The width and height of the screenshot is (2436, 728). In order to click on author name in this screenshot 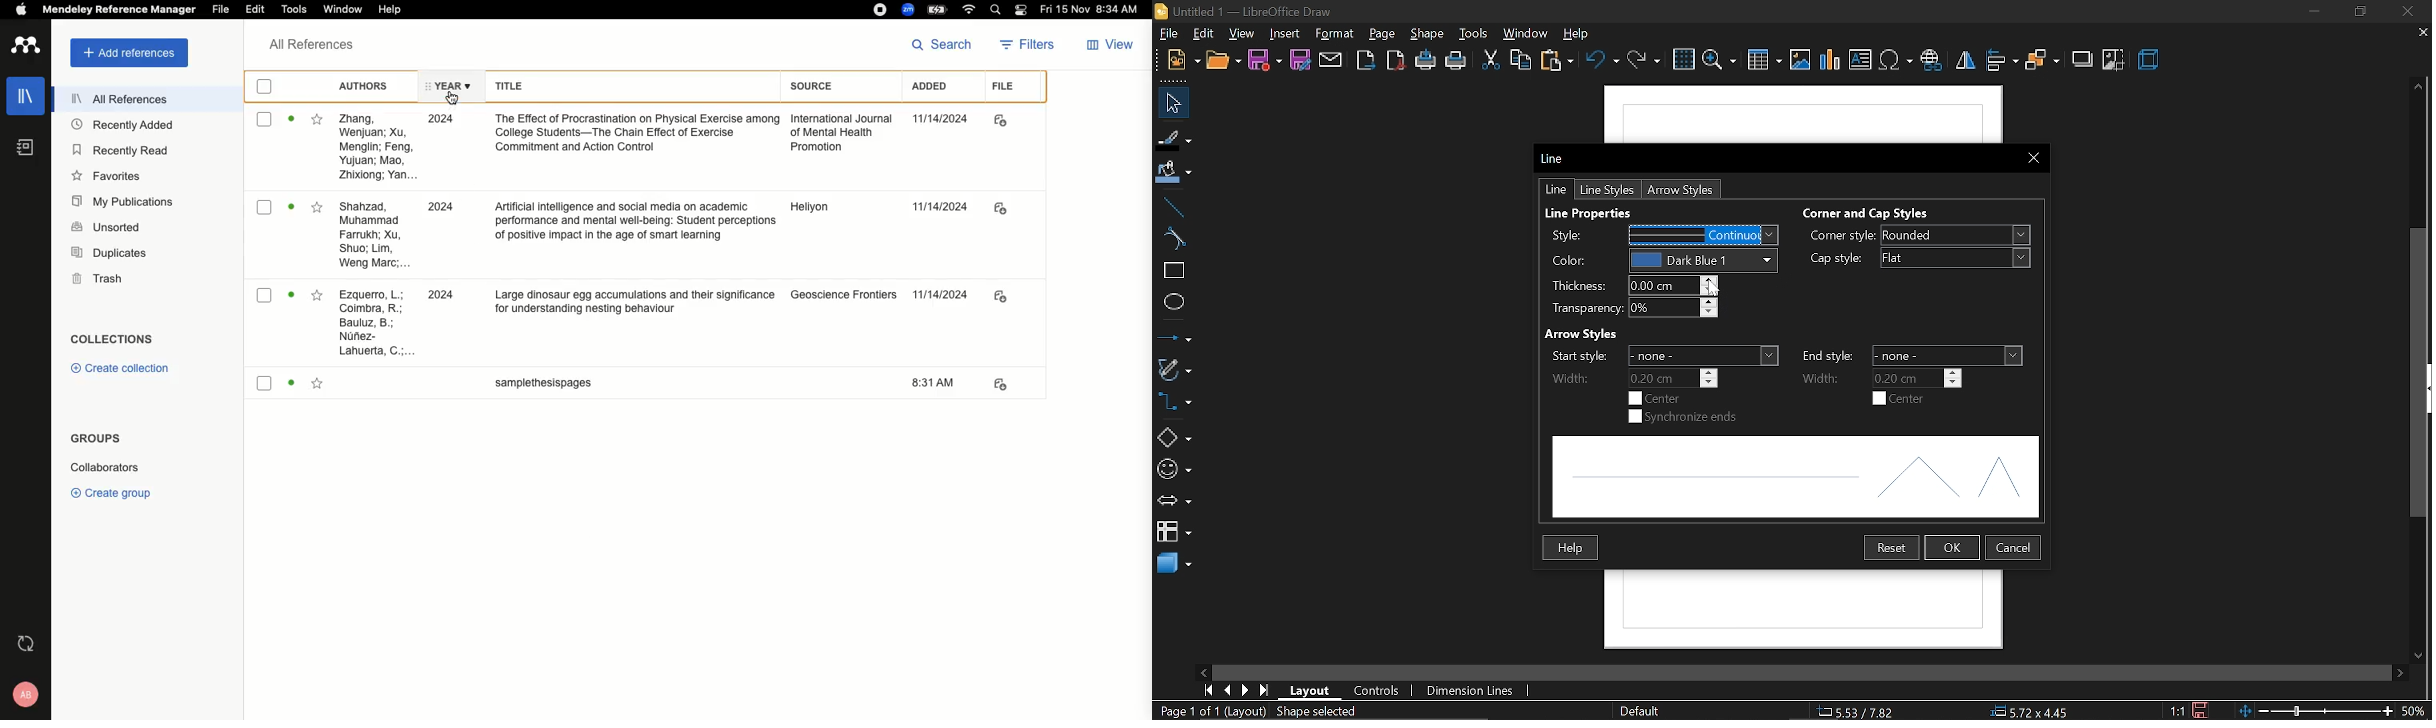, I will do `click(374, 235)`.